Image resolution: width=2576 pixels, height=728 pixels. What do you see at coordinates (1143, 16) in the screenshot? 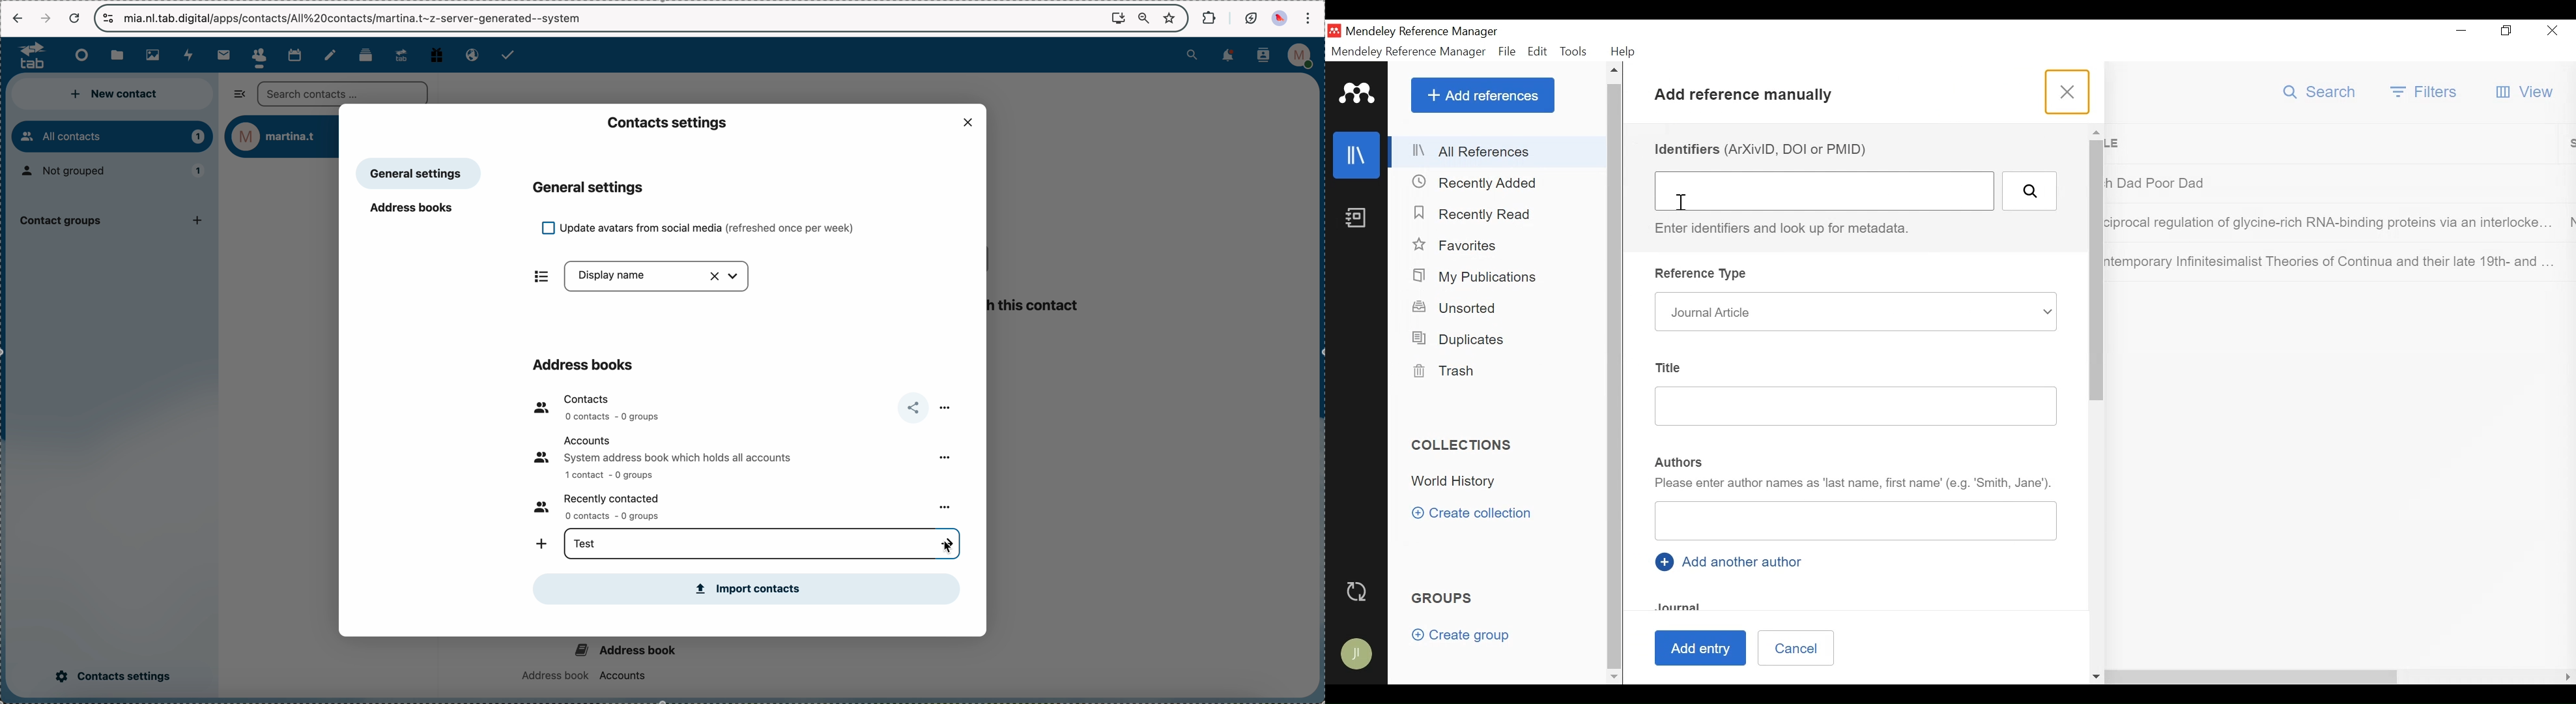
I see `zoom out` at bounding box center [1143, 16].